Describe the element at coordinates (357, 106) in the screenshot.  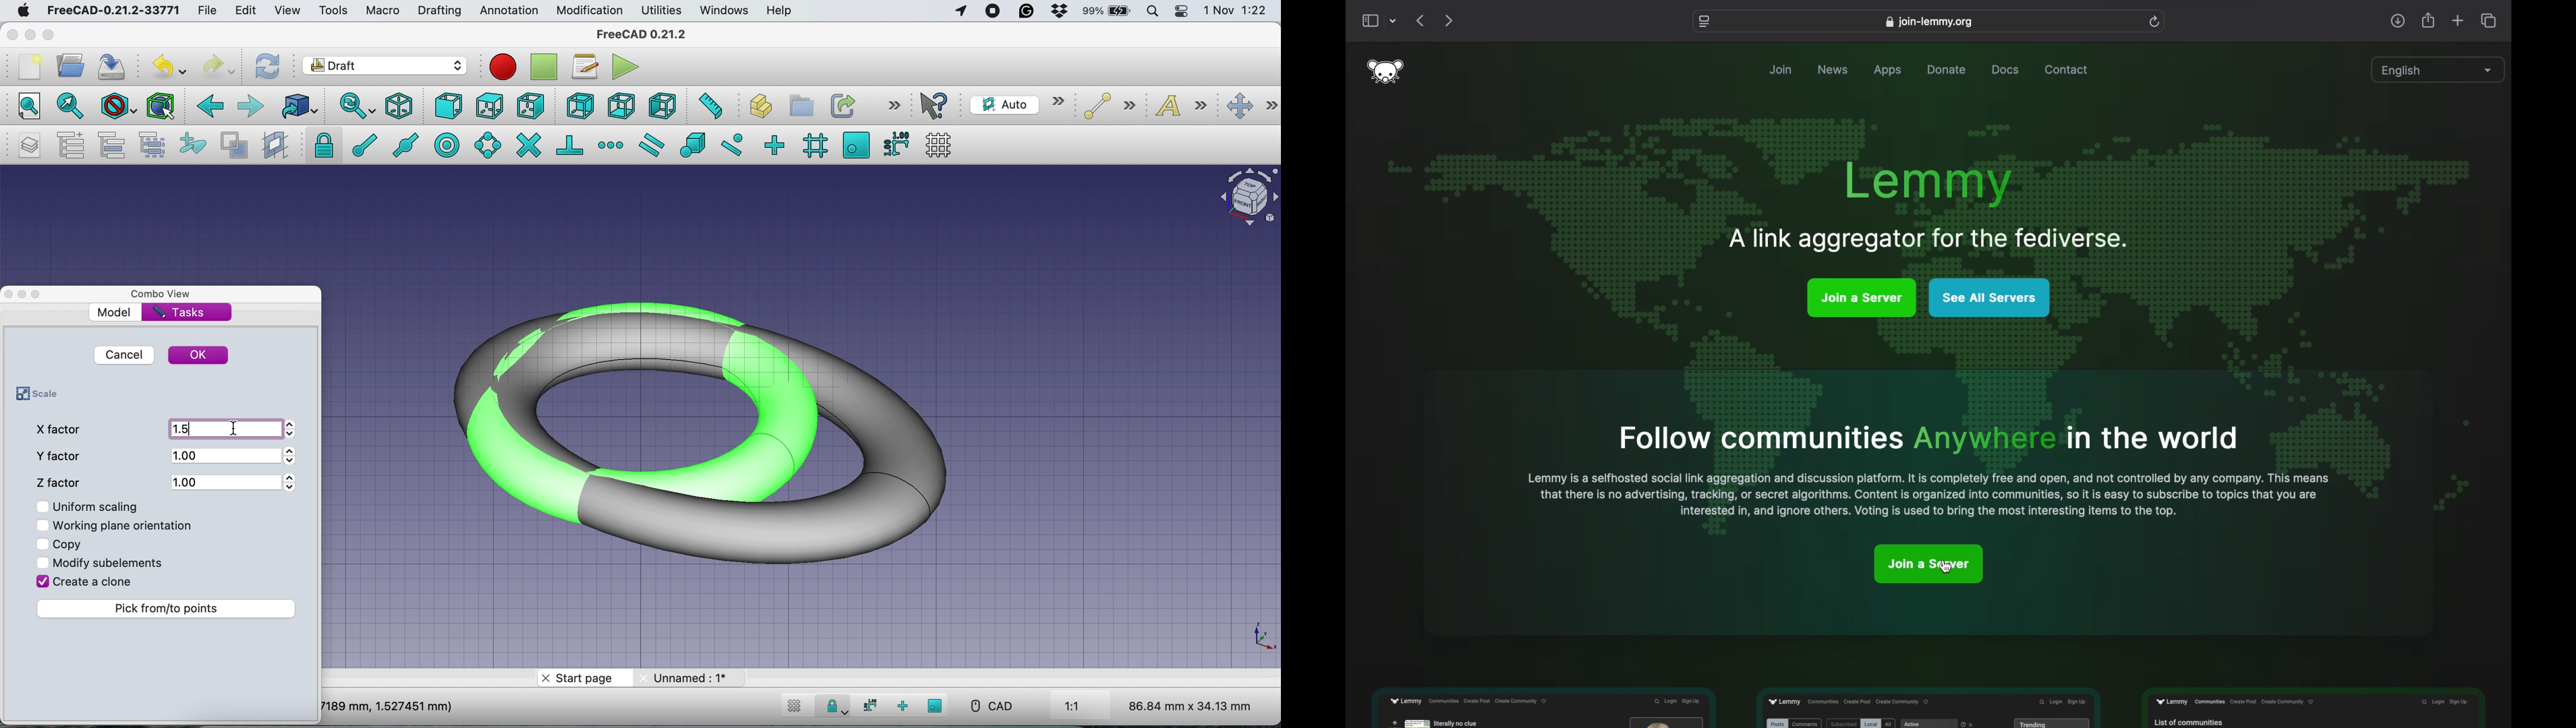
I see `sync view` at that location.